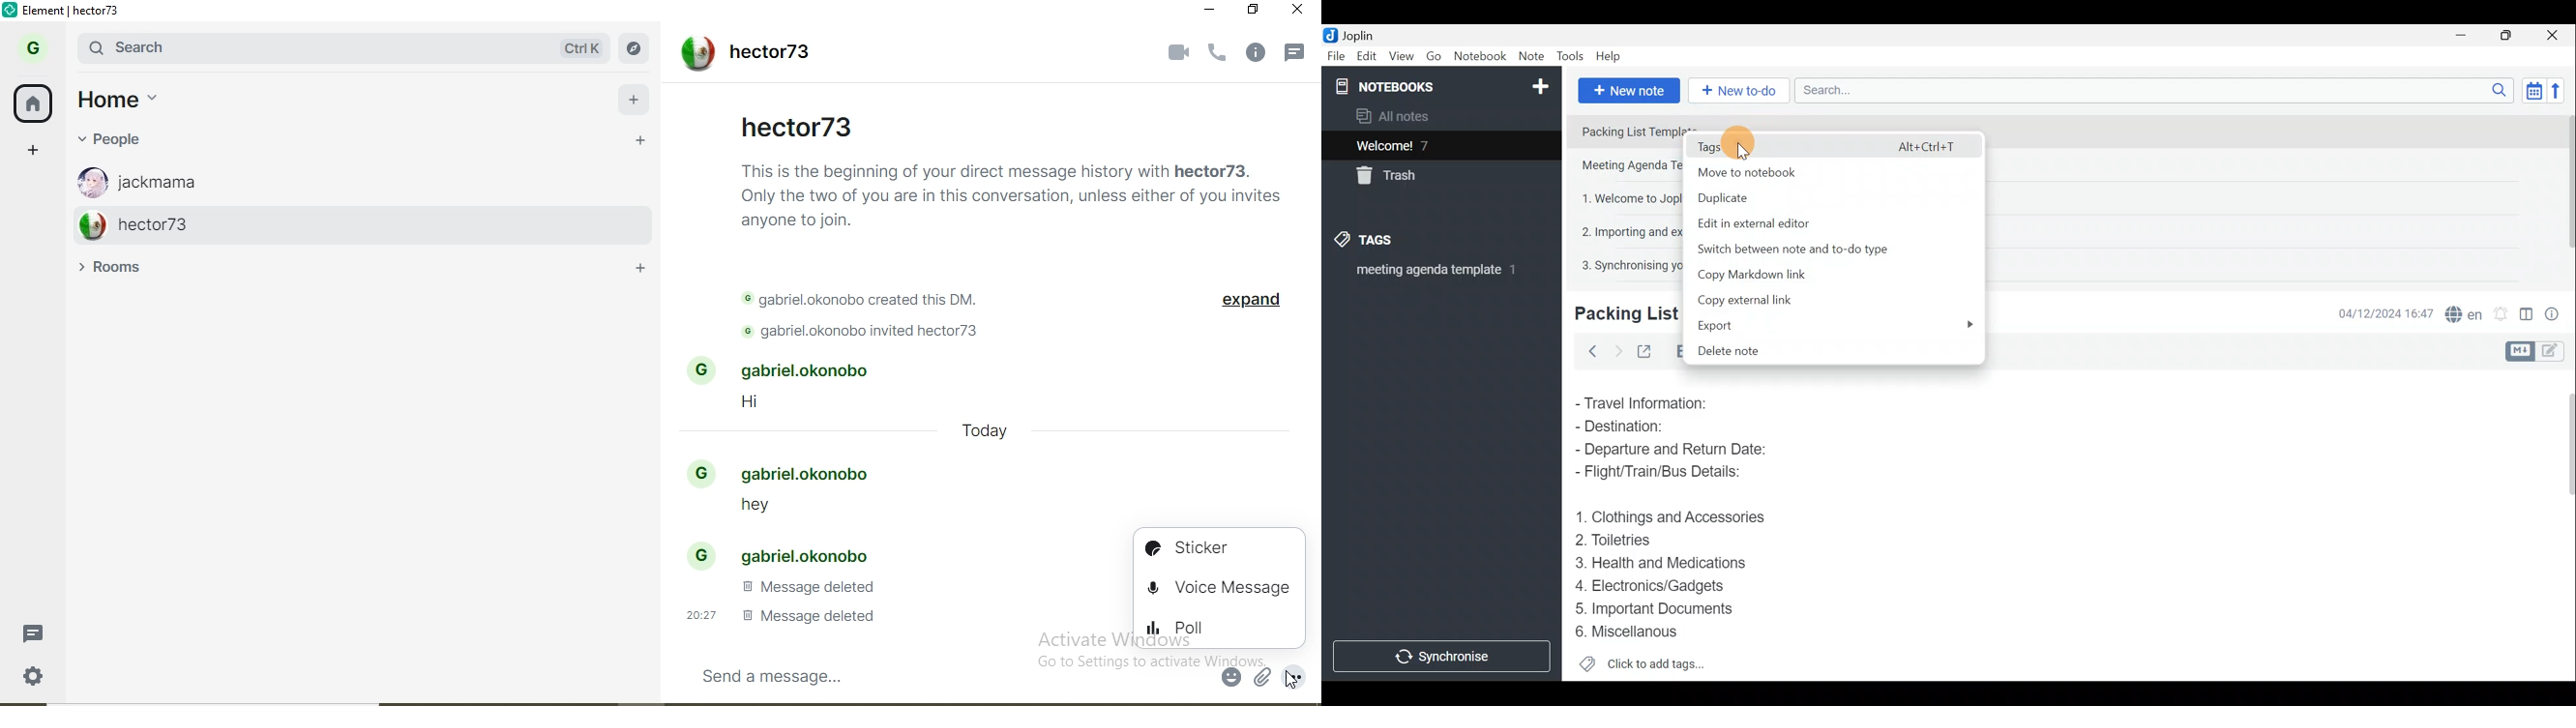 The height and width of the screenshot is (728, 2576). I want to click on hector73, so click(743, 55).